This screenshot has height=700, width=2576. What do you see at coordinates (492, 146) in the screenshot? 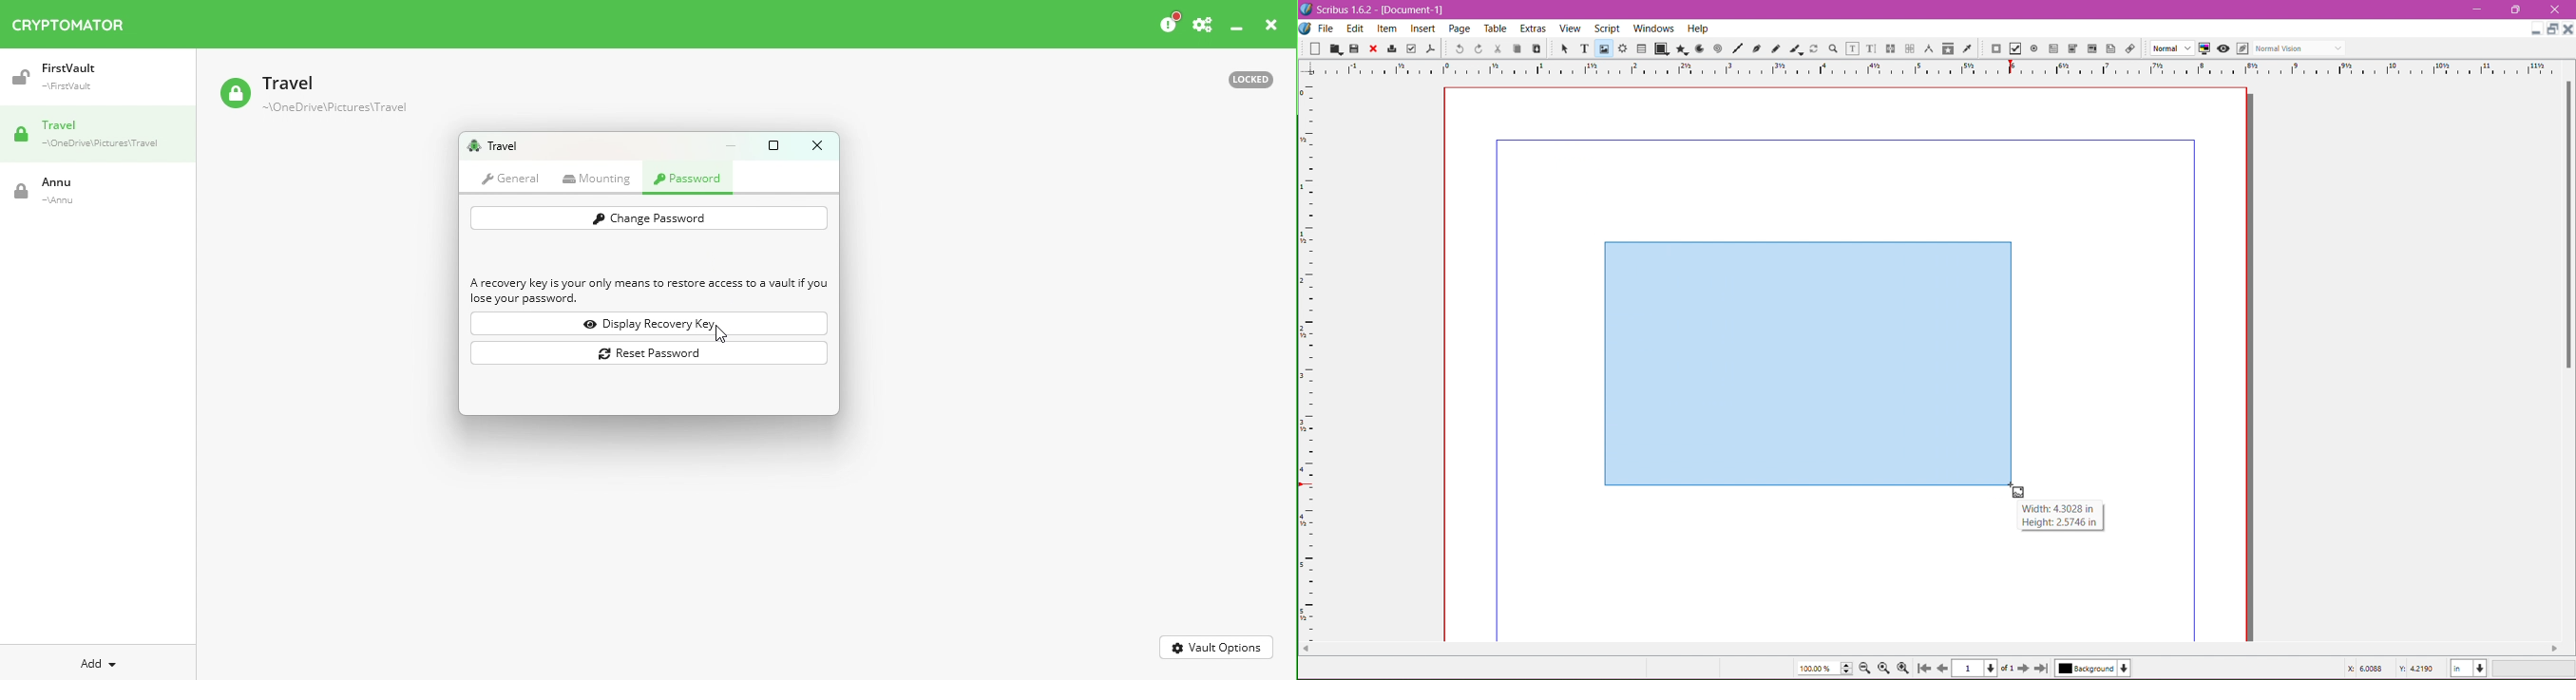
I see `Travel` at bounding box center [492, 146].